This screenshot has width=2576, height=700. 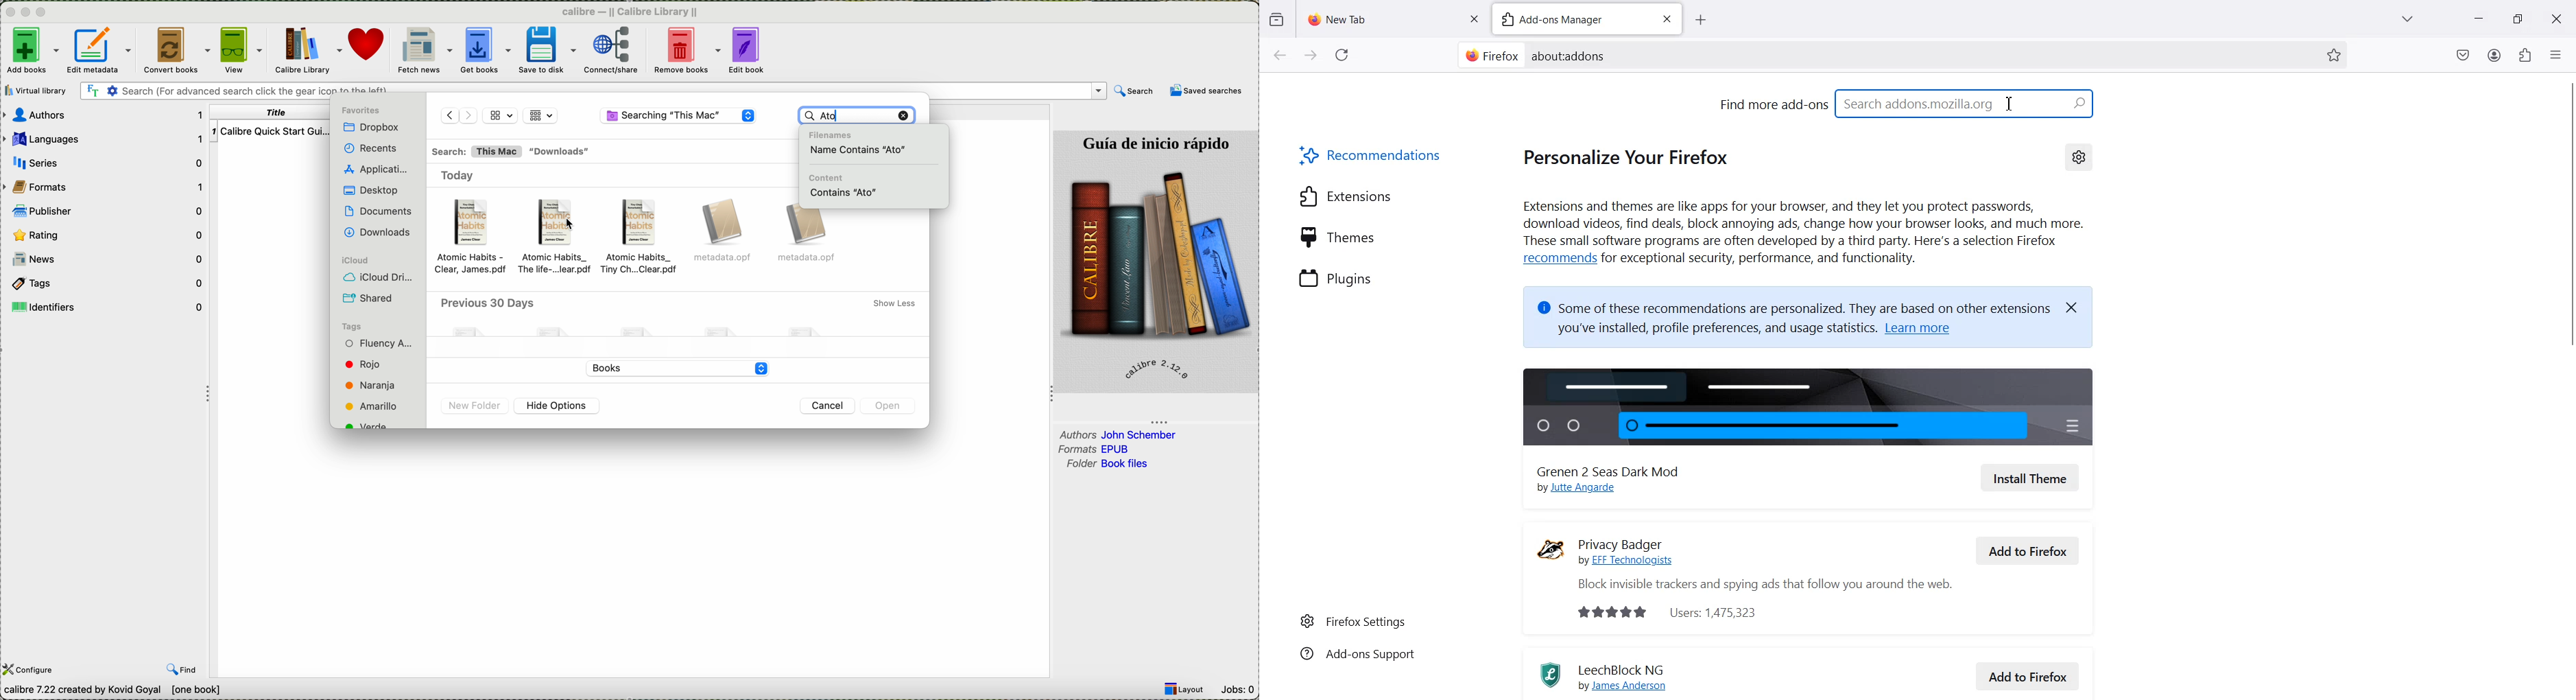 I want to click on Calibre Quick start guide, so click(x=270, y=131).